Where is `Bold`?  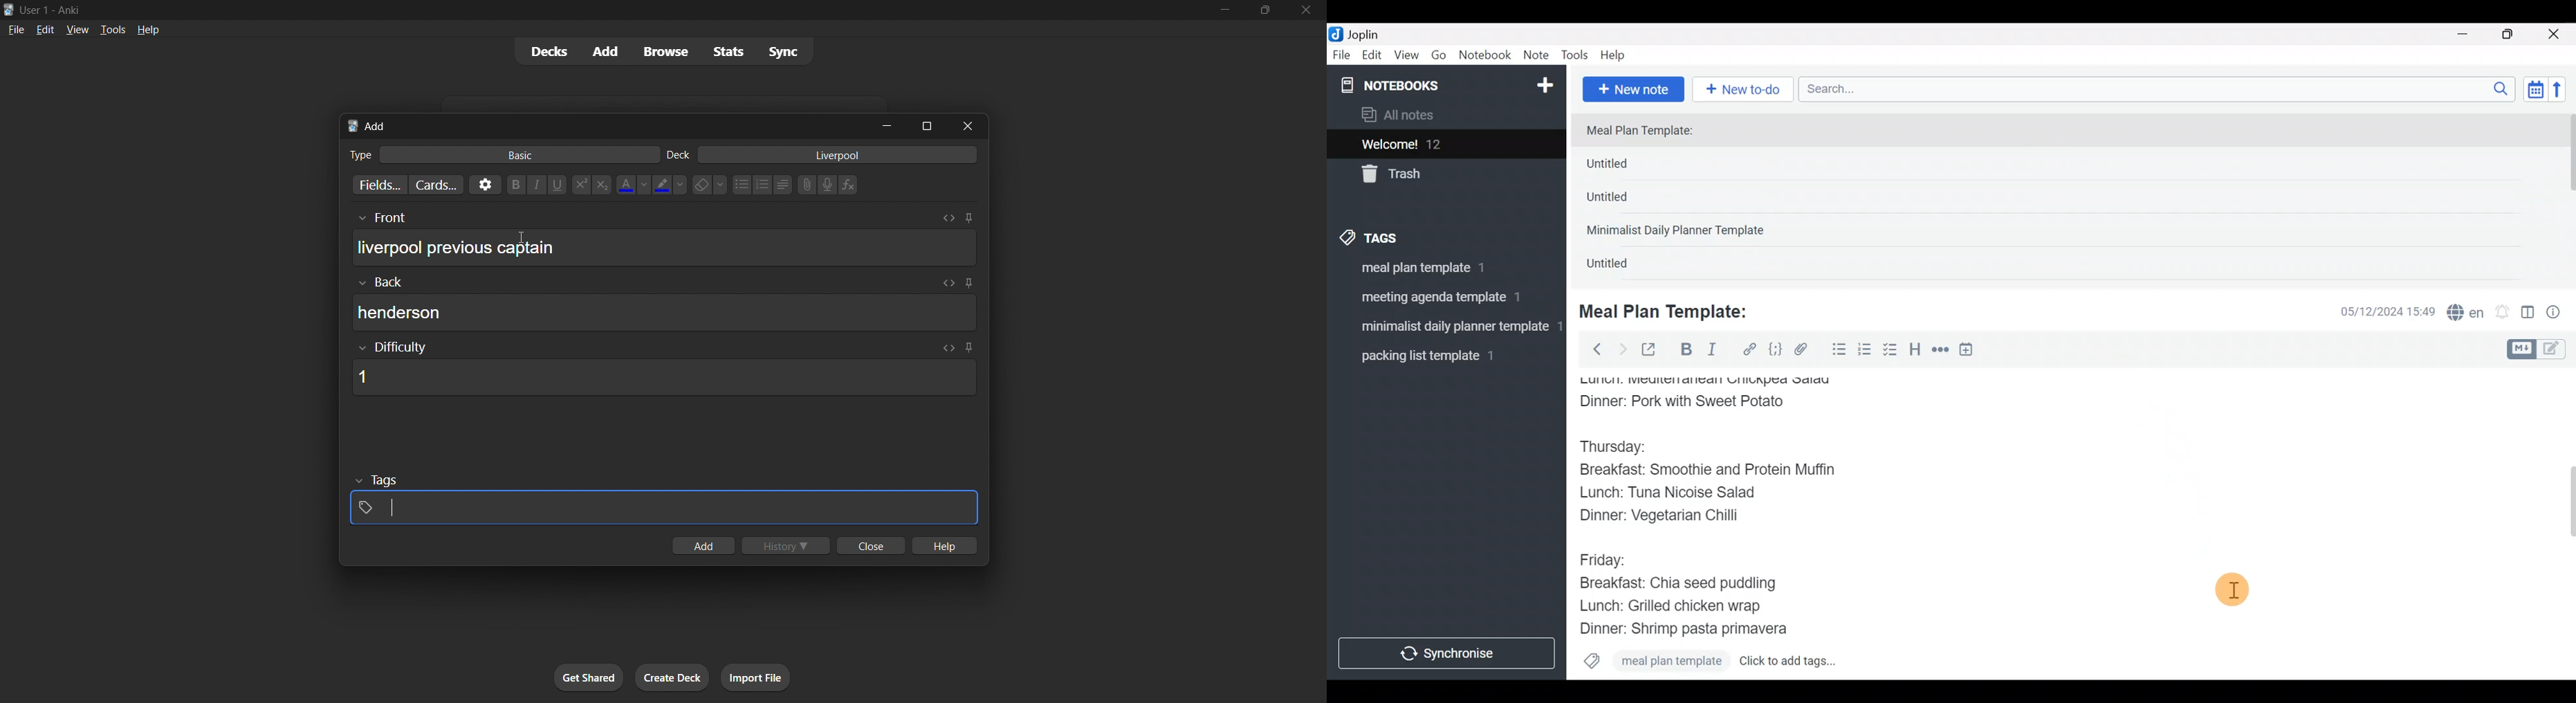 Bold is located at coordinates (1685, 351).